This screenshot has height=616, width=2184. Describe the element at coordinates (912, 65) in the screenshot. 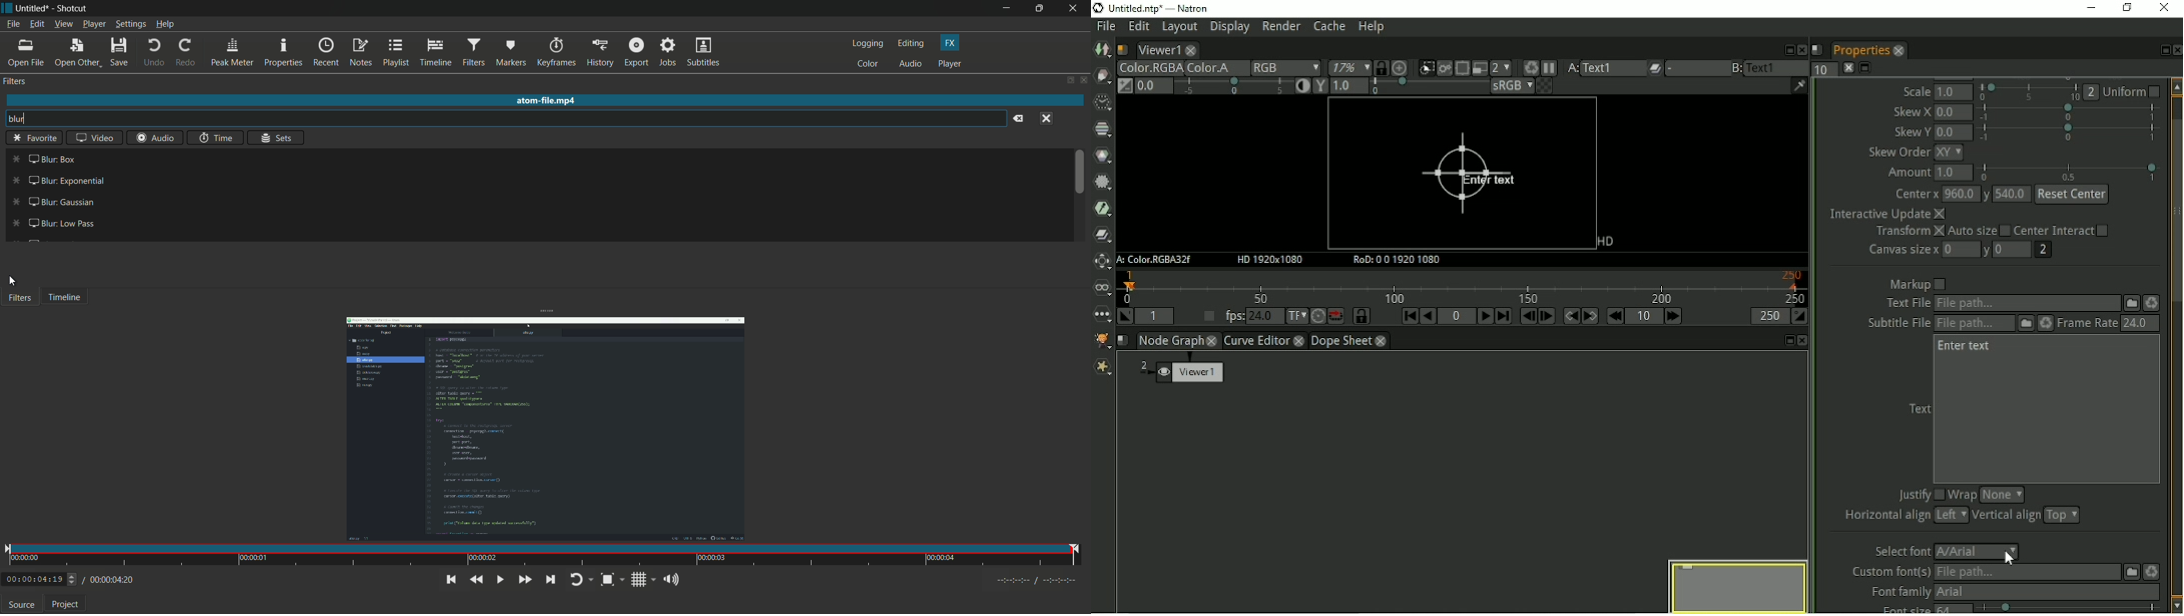

I see `audio` at that location.